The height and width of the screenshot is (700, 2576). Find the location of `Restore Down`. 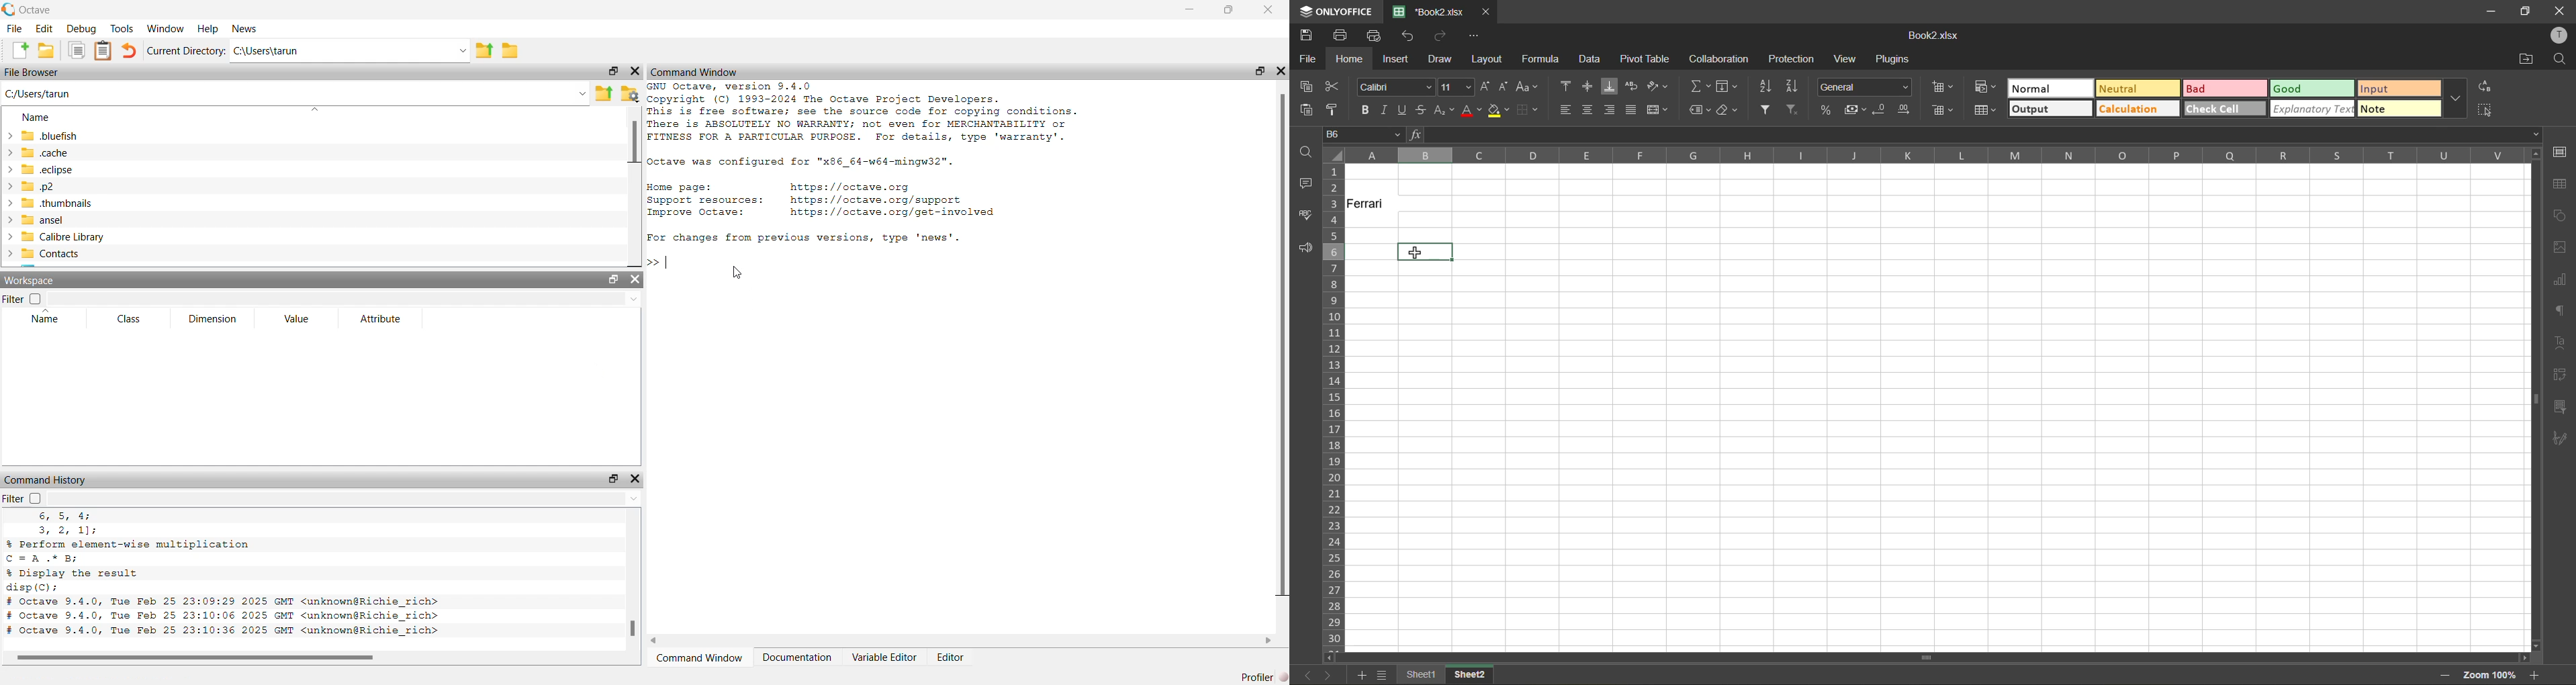

Restore Down is located at coordinates (1231, 10).